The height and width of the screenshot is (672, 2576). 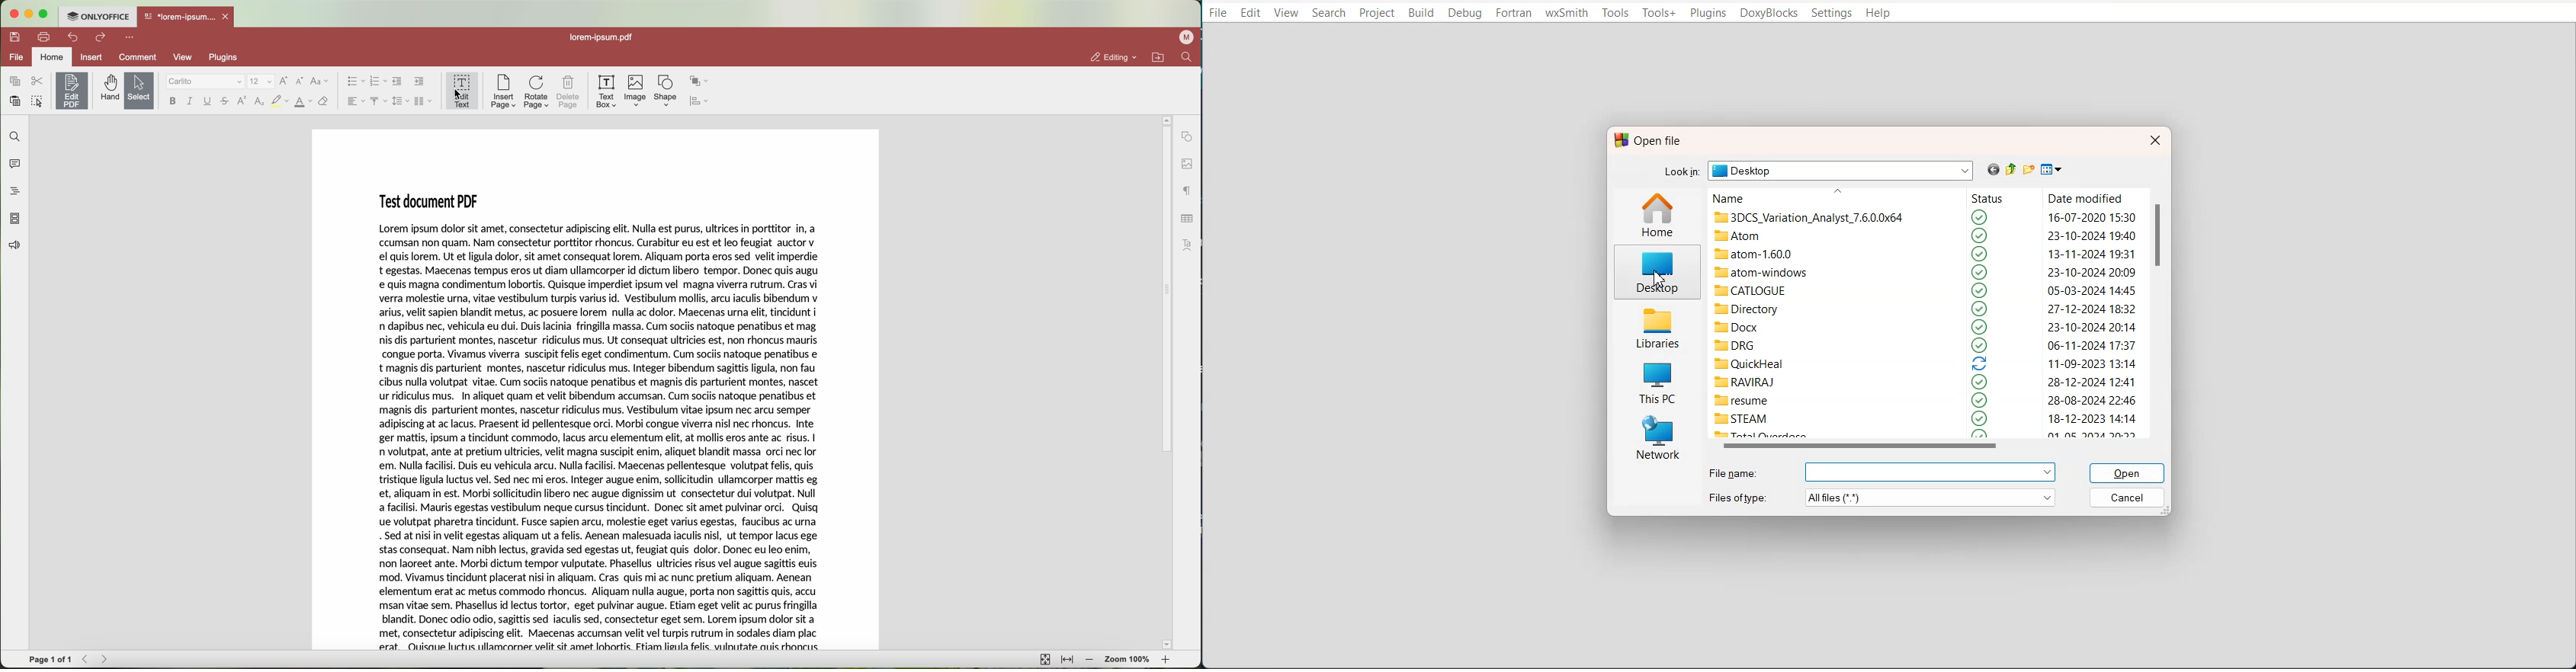 I want to click on edit text, so click(x=462, y=91).